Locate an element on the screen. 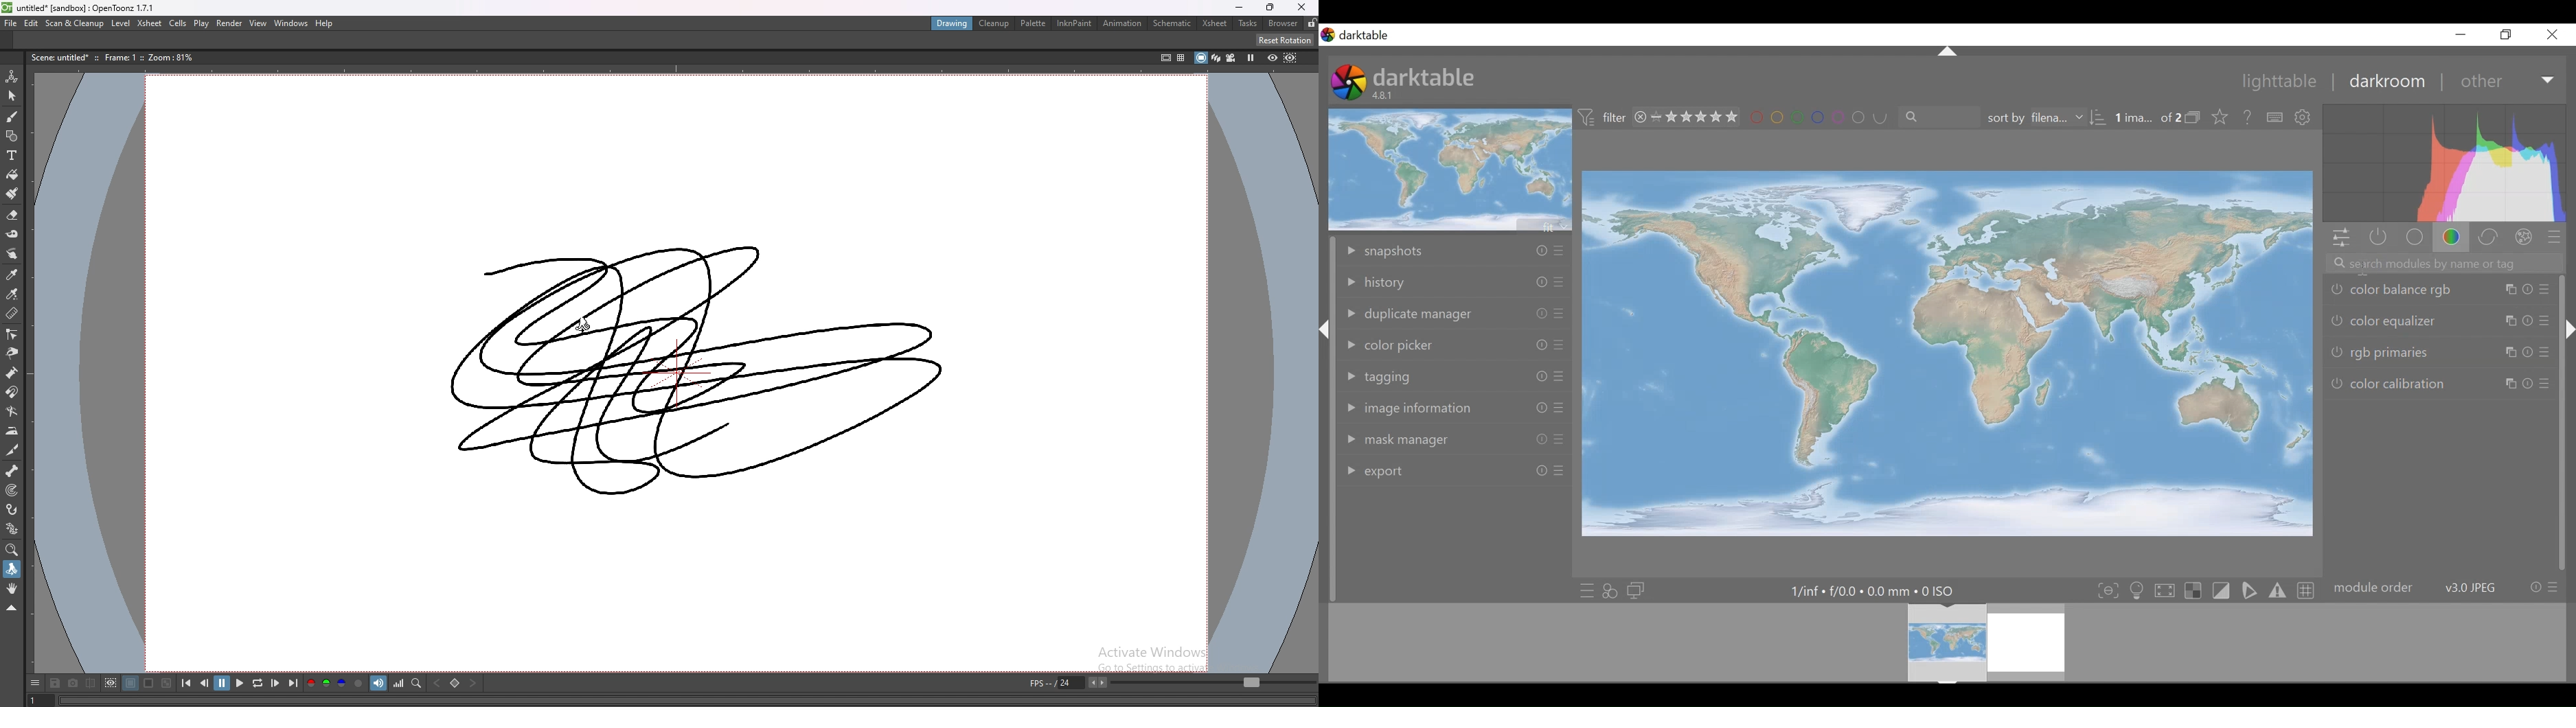  next frame is located at coordinates (275, 684).